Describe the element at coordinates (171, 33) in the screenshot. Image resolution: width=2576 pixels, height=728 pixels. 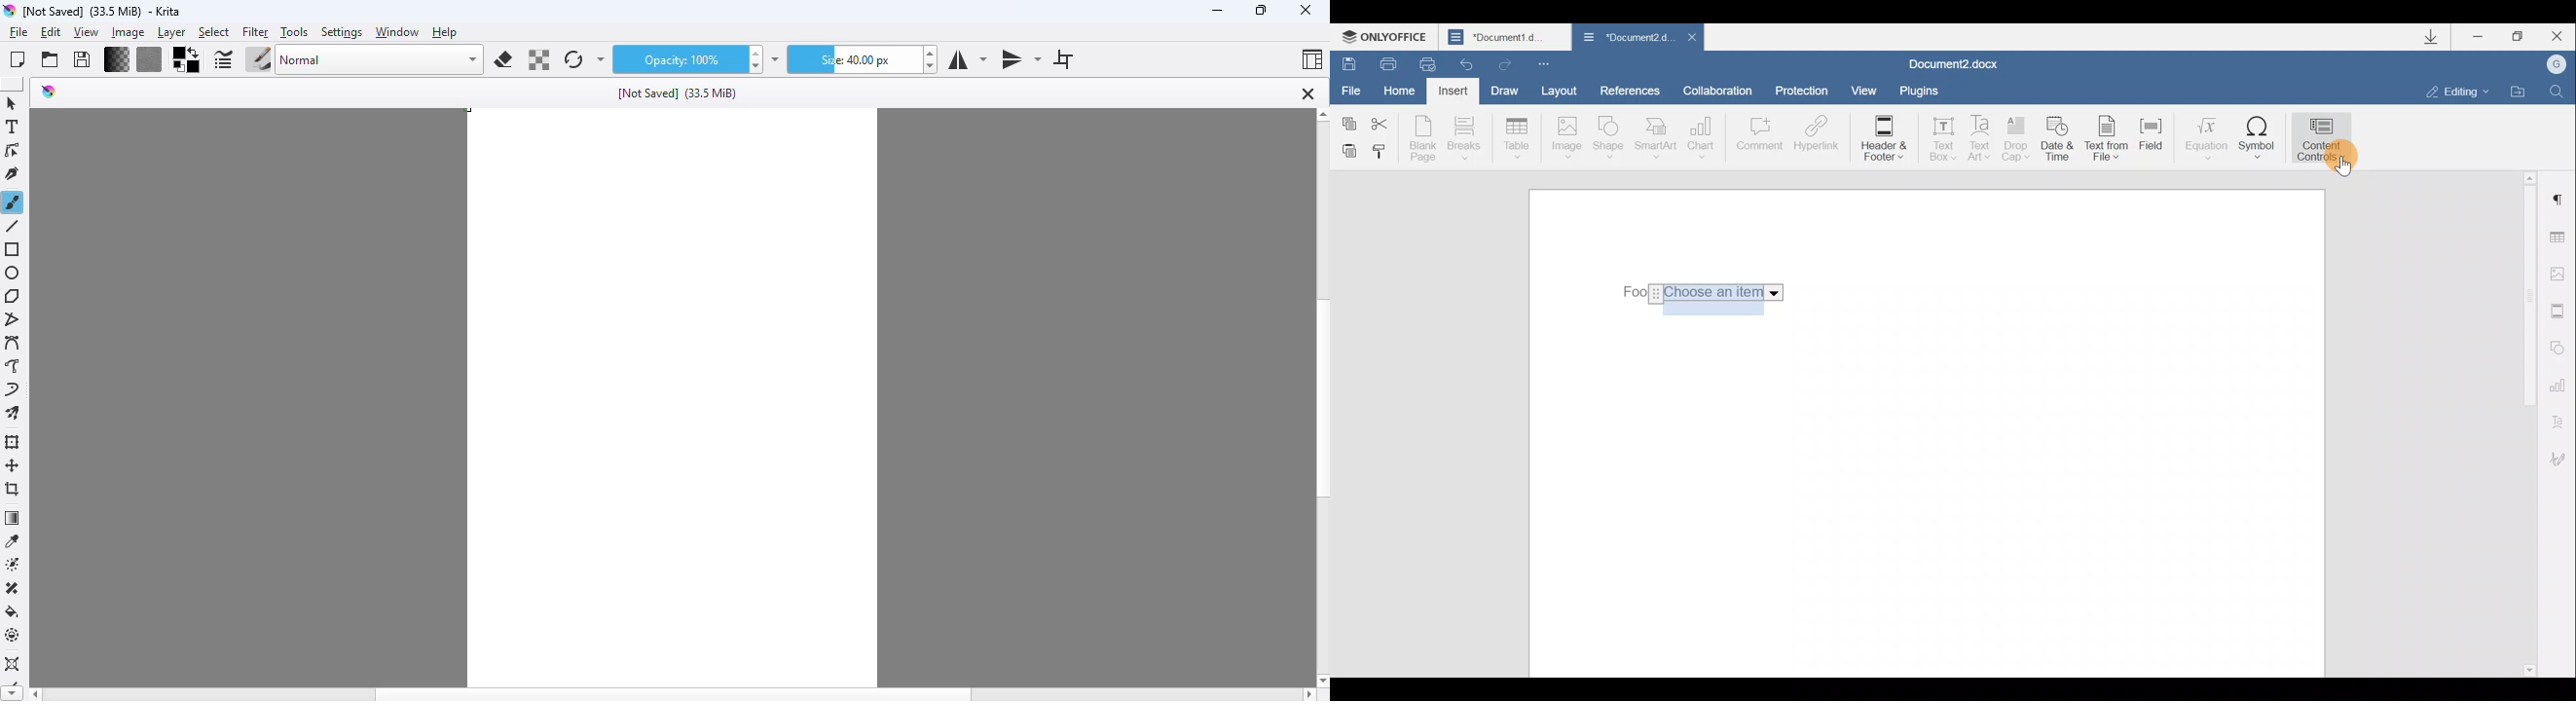
I see `layer` at that location.